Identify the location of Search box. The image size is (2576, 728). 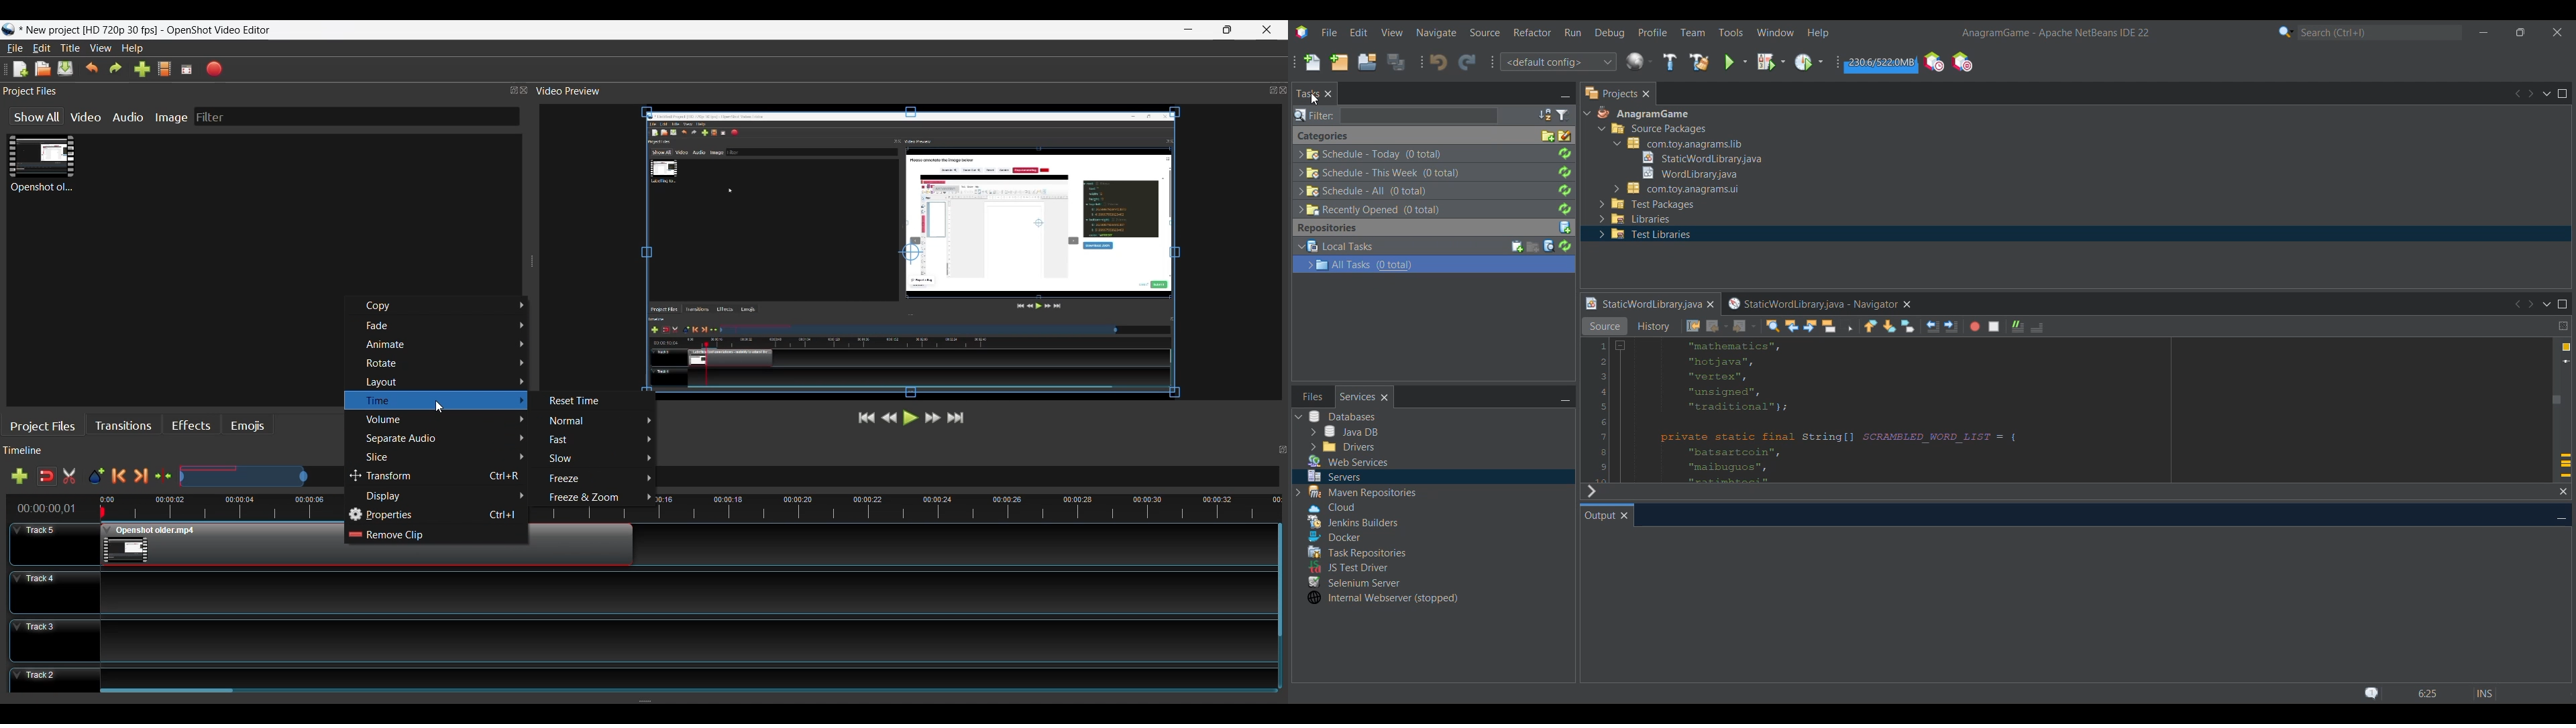
(1419, 115).